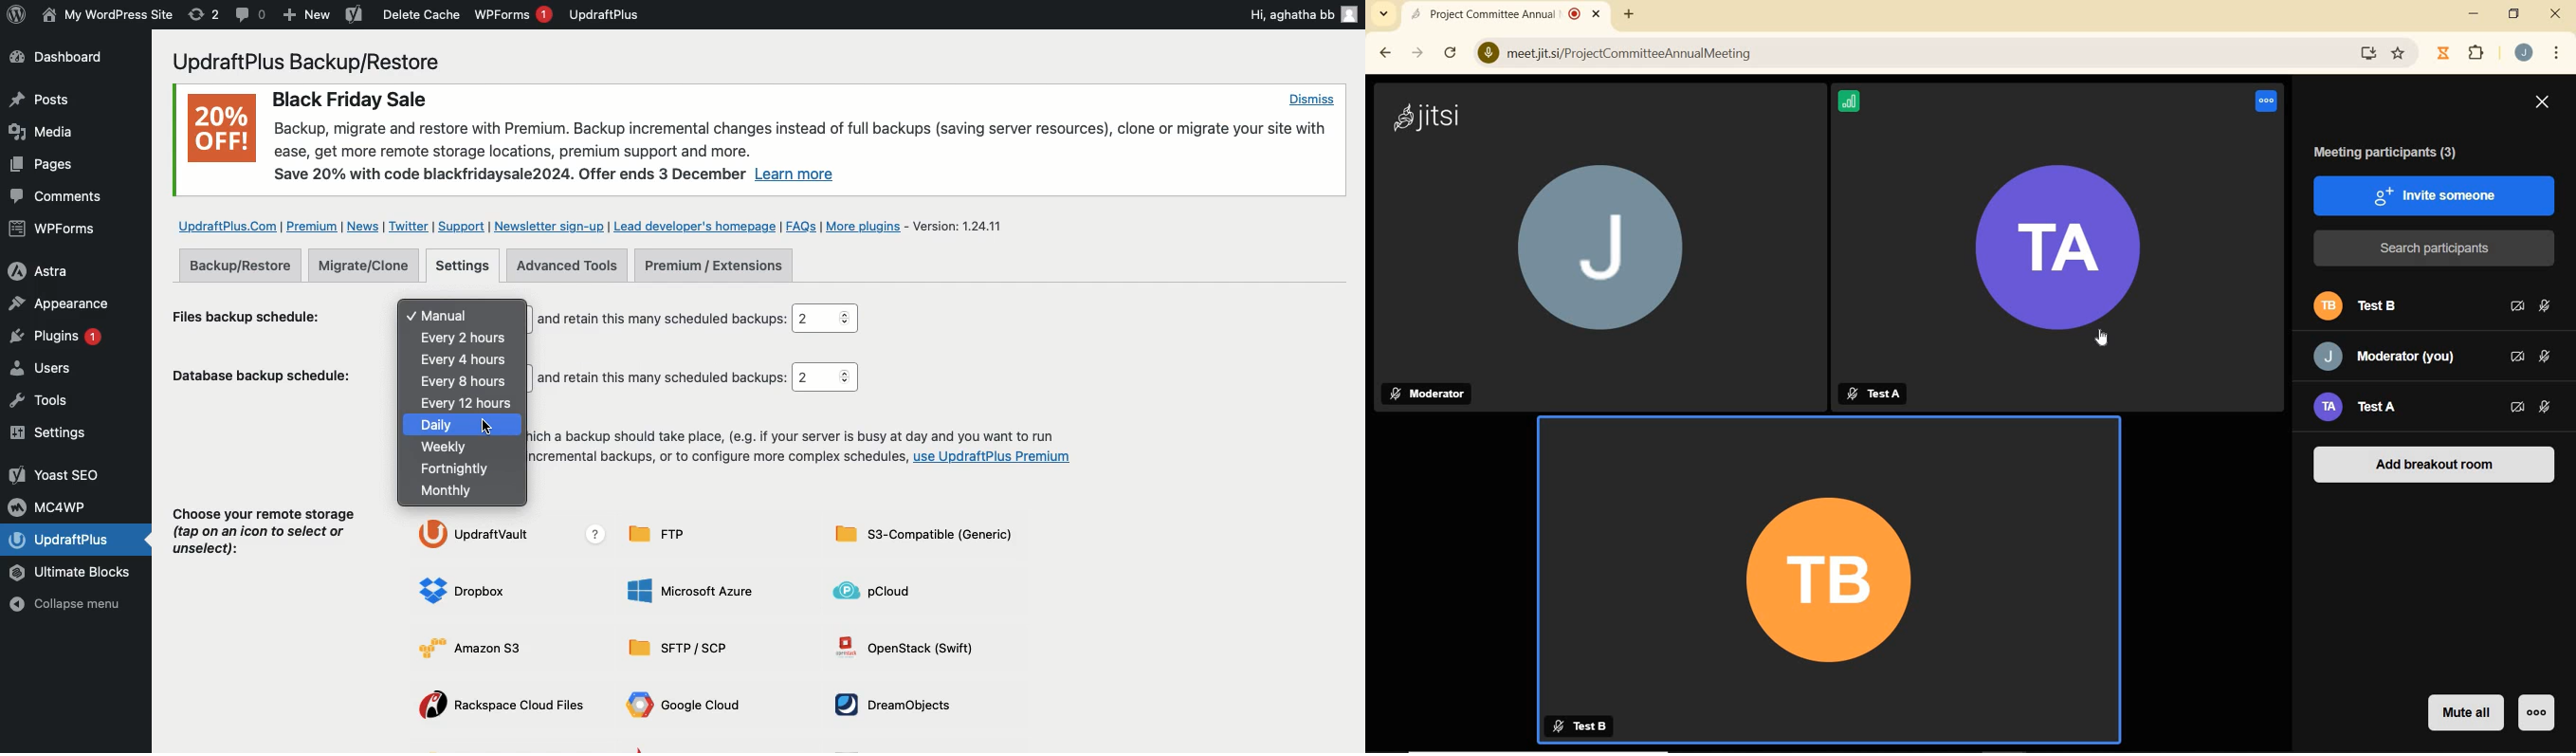  I want to click on Every 4 hours, so click(466, 360).